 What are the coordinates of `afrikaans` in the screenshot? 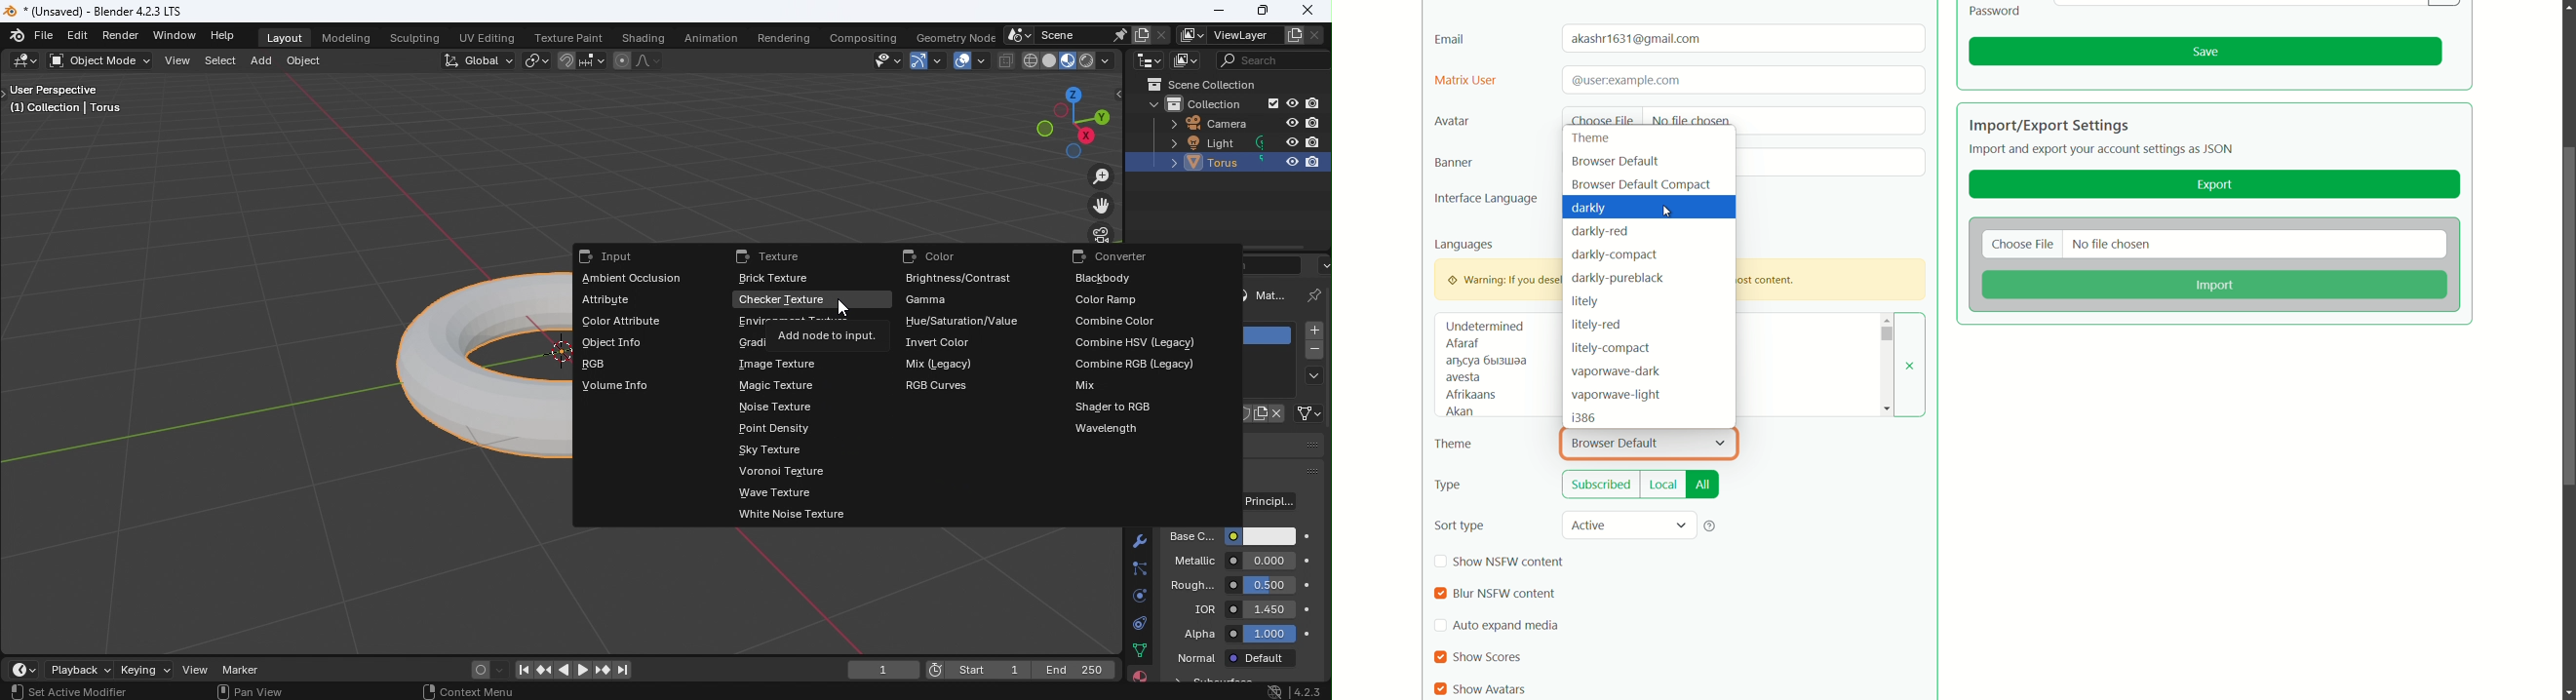 It's located at (1471, 394).